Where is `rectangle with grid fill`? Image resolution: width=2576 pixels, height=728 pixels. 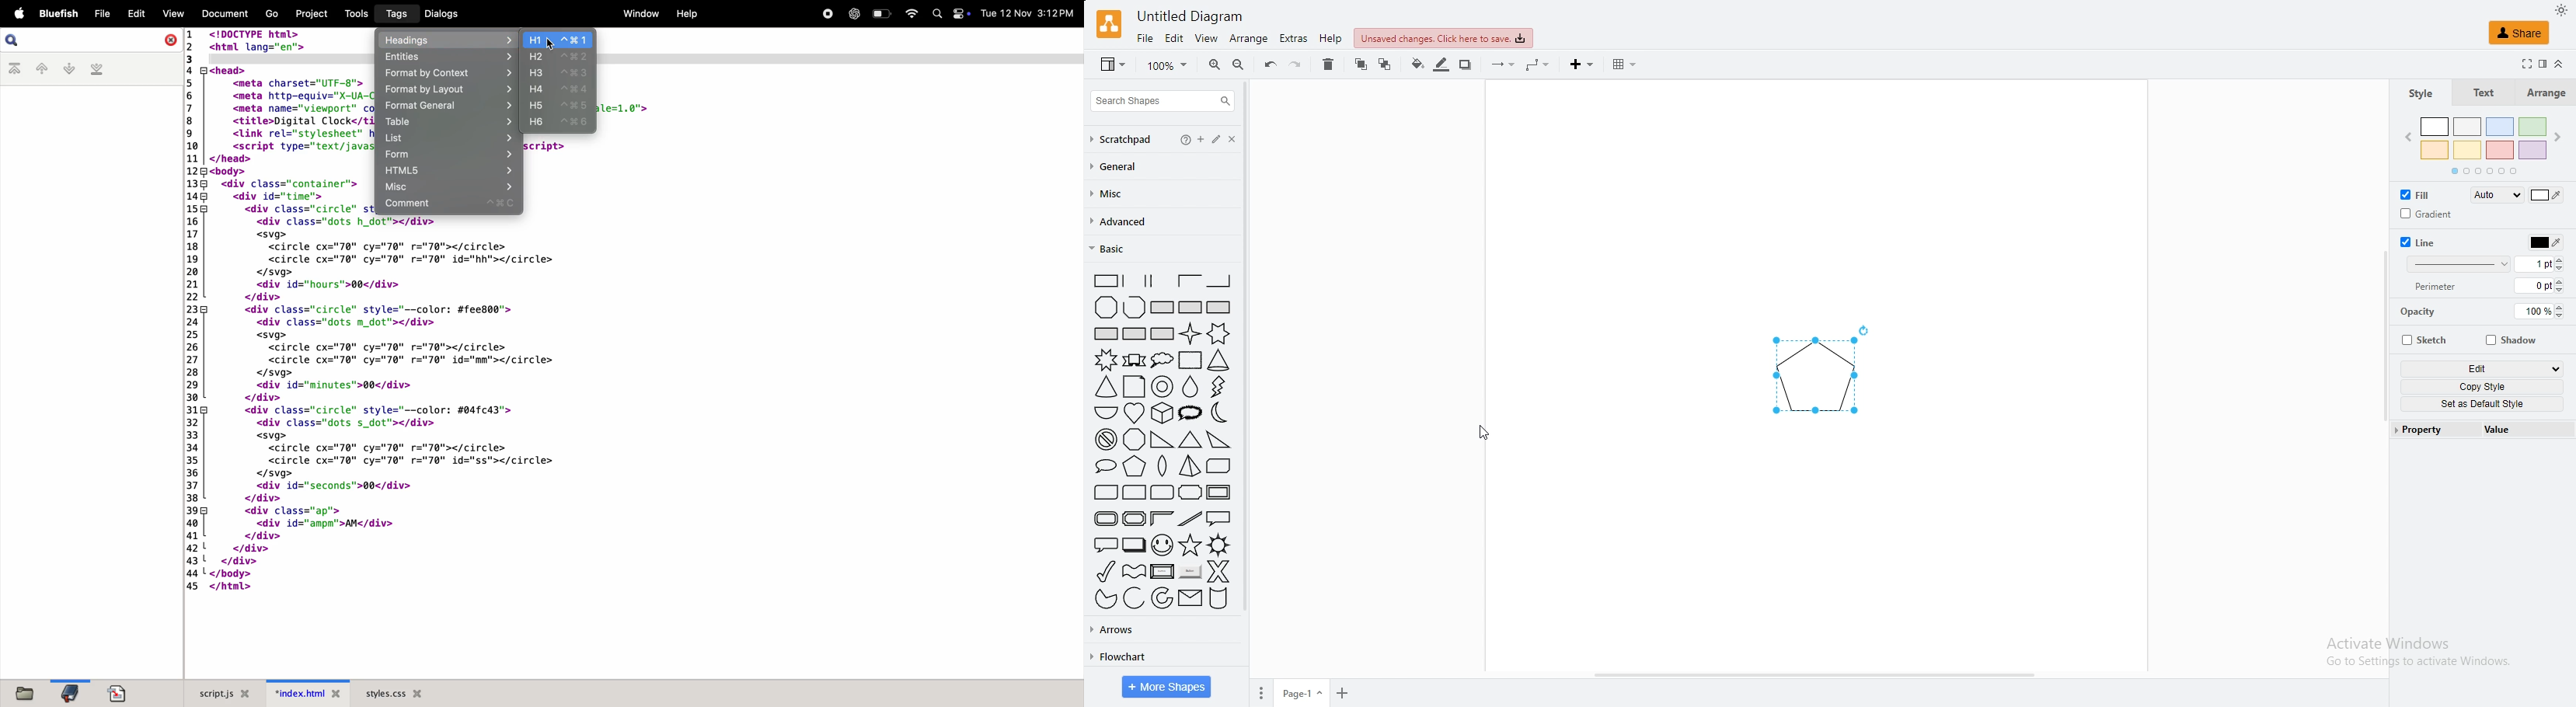
rectangle with grid fill is located at coordinates (1135, 334).